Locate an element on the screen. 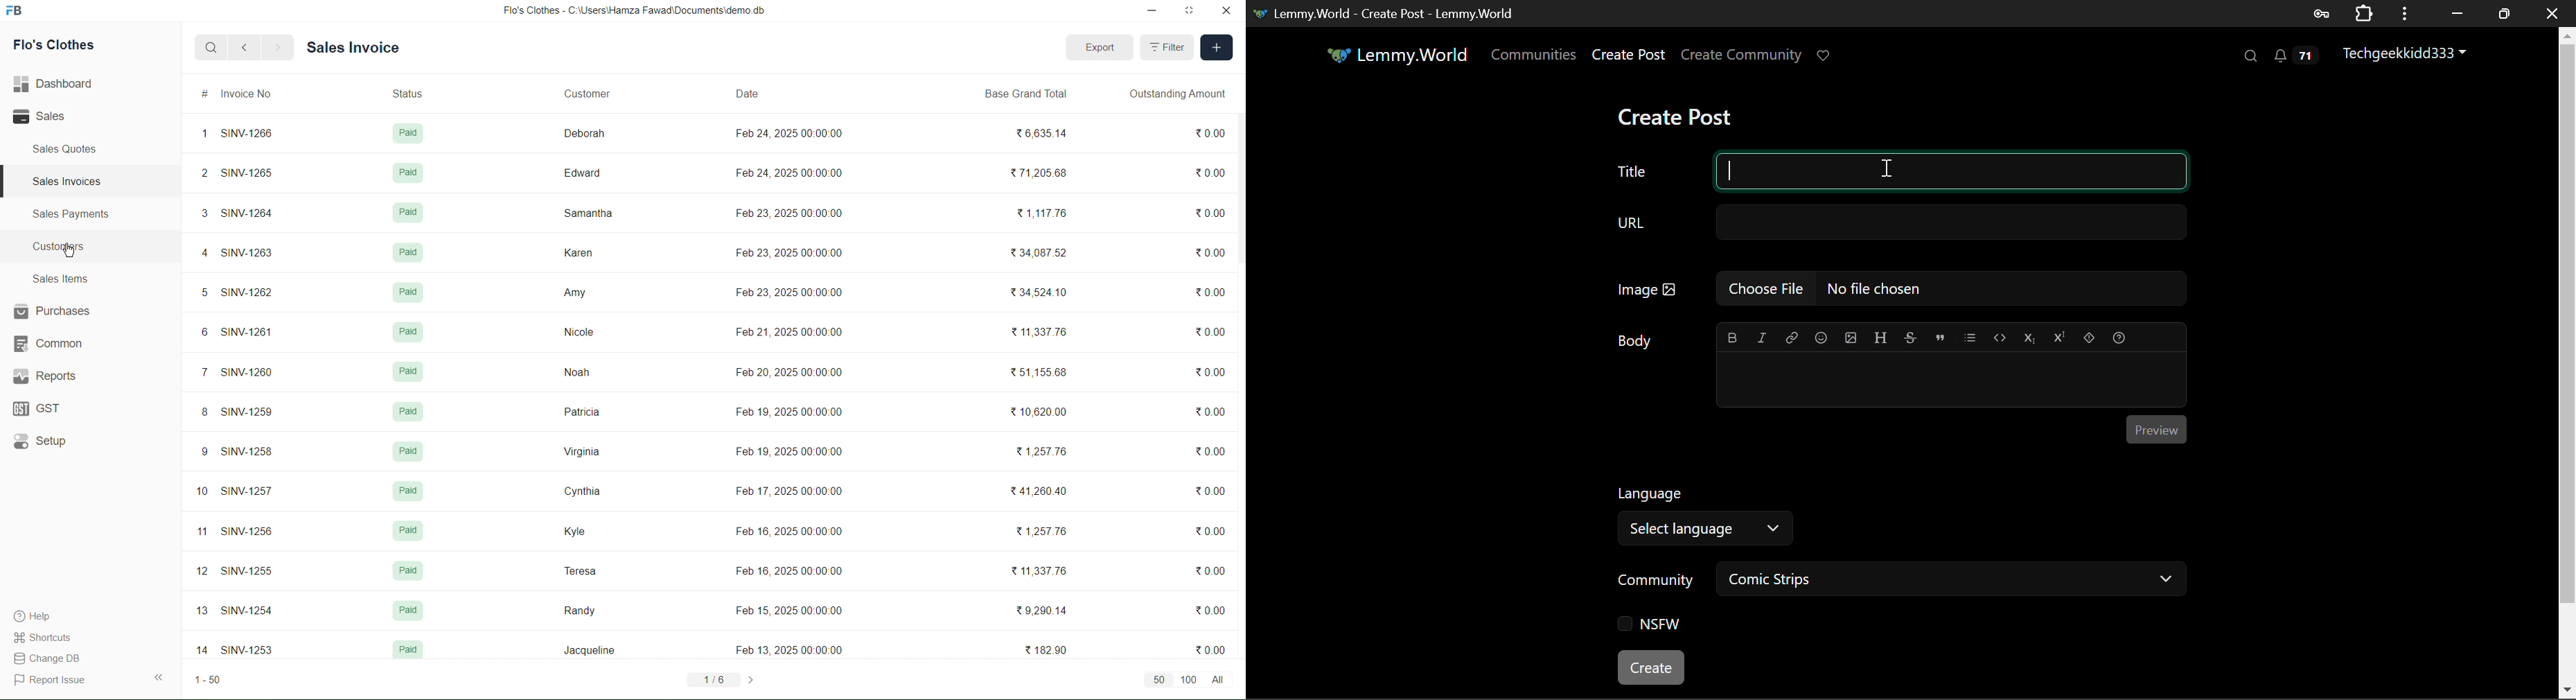 The width and height of the screenshot is (2576, 700). Common is located at coordinates (48, 344).